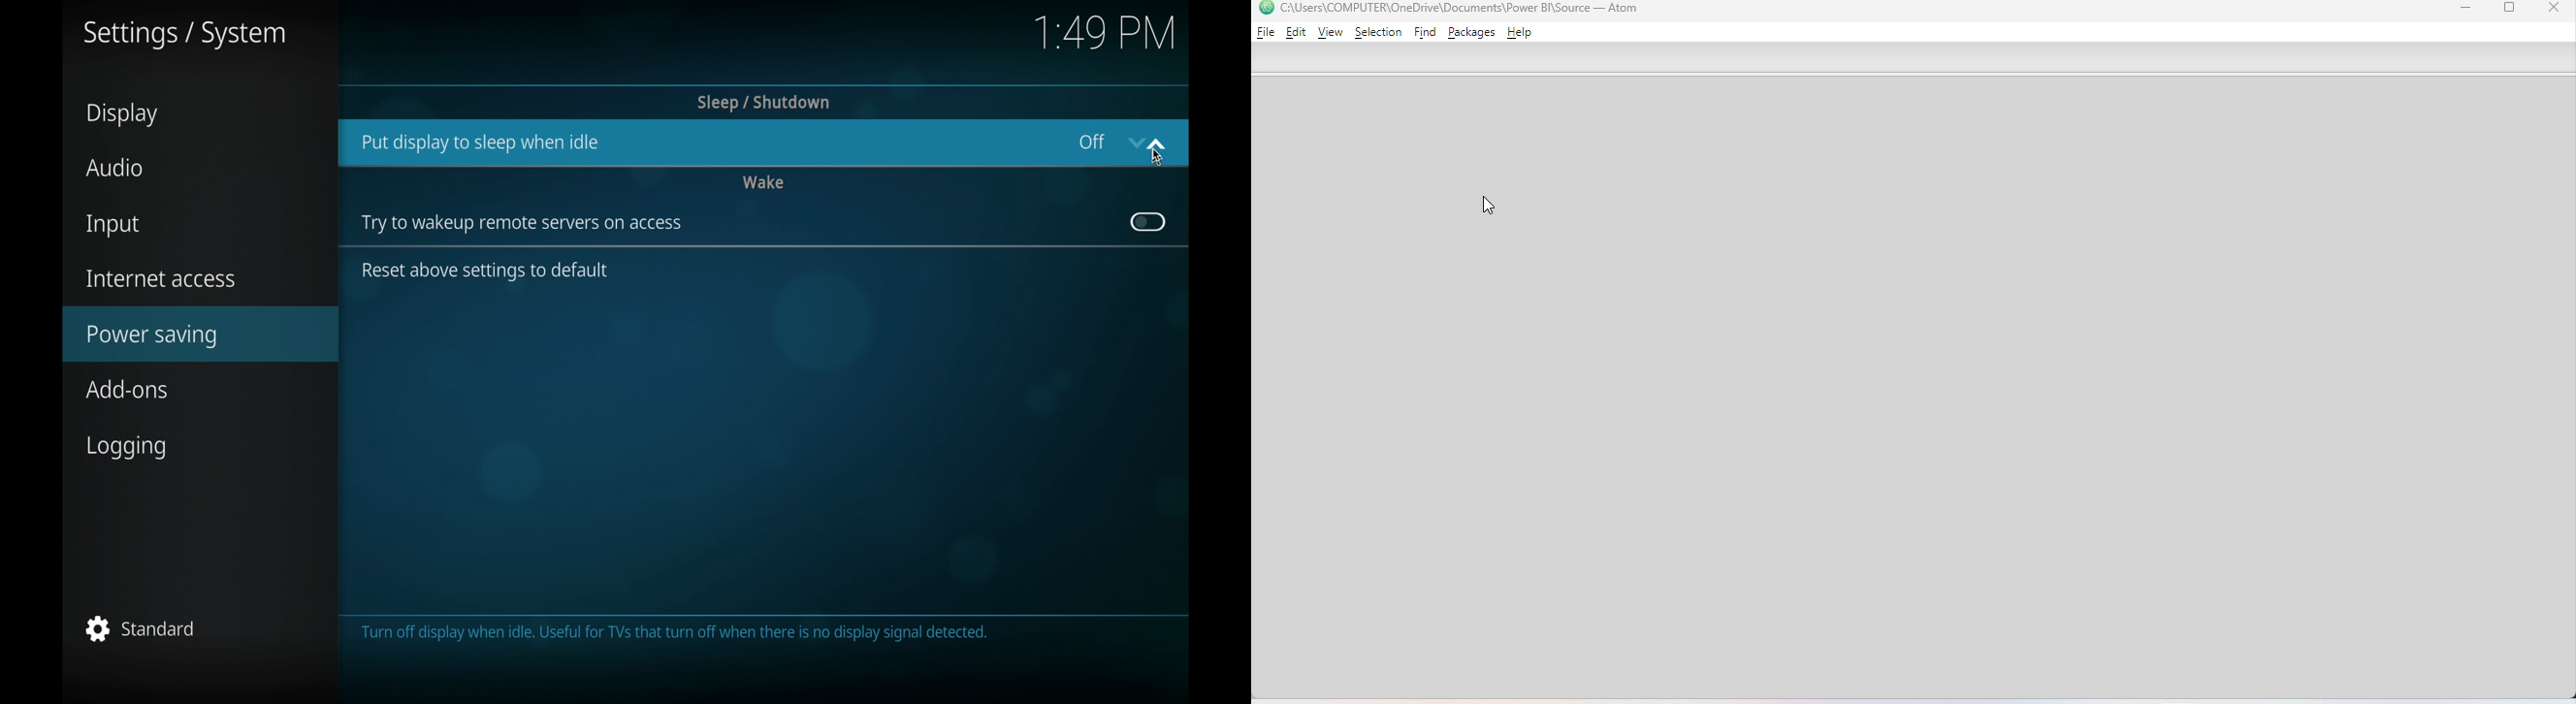 This screenshot has width=2576, height=728. What do you see at coordinates (129, 390) in the screenshot?
I see `add-ons` at bounding box center [129, 390].